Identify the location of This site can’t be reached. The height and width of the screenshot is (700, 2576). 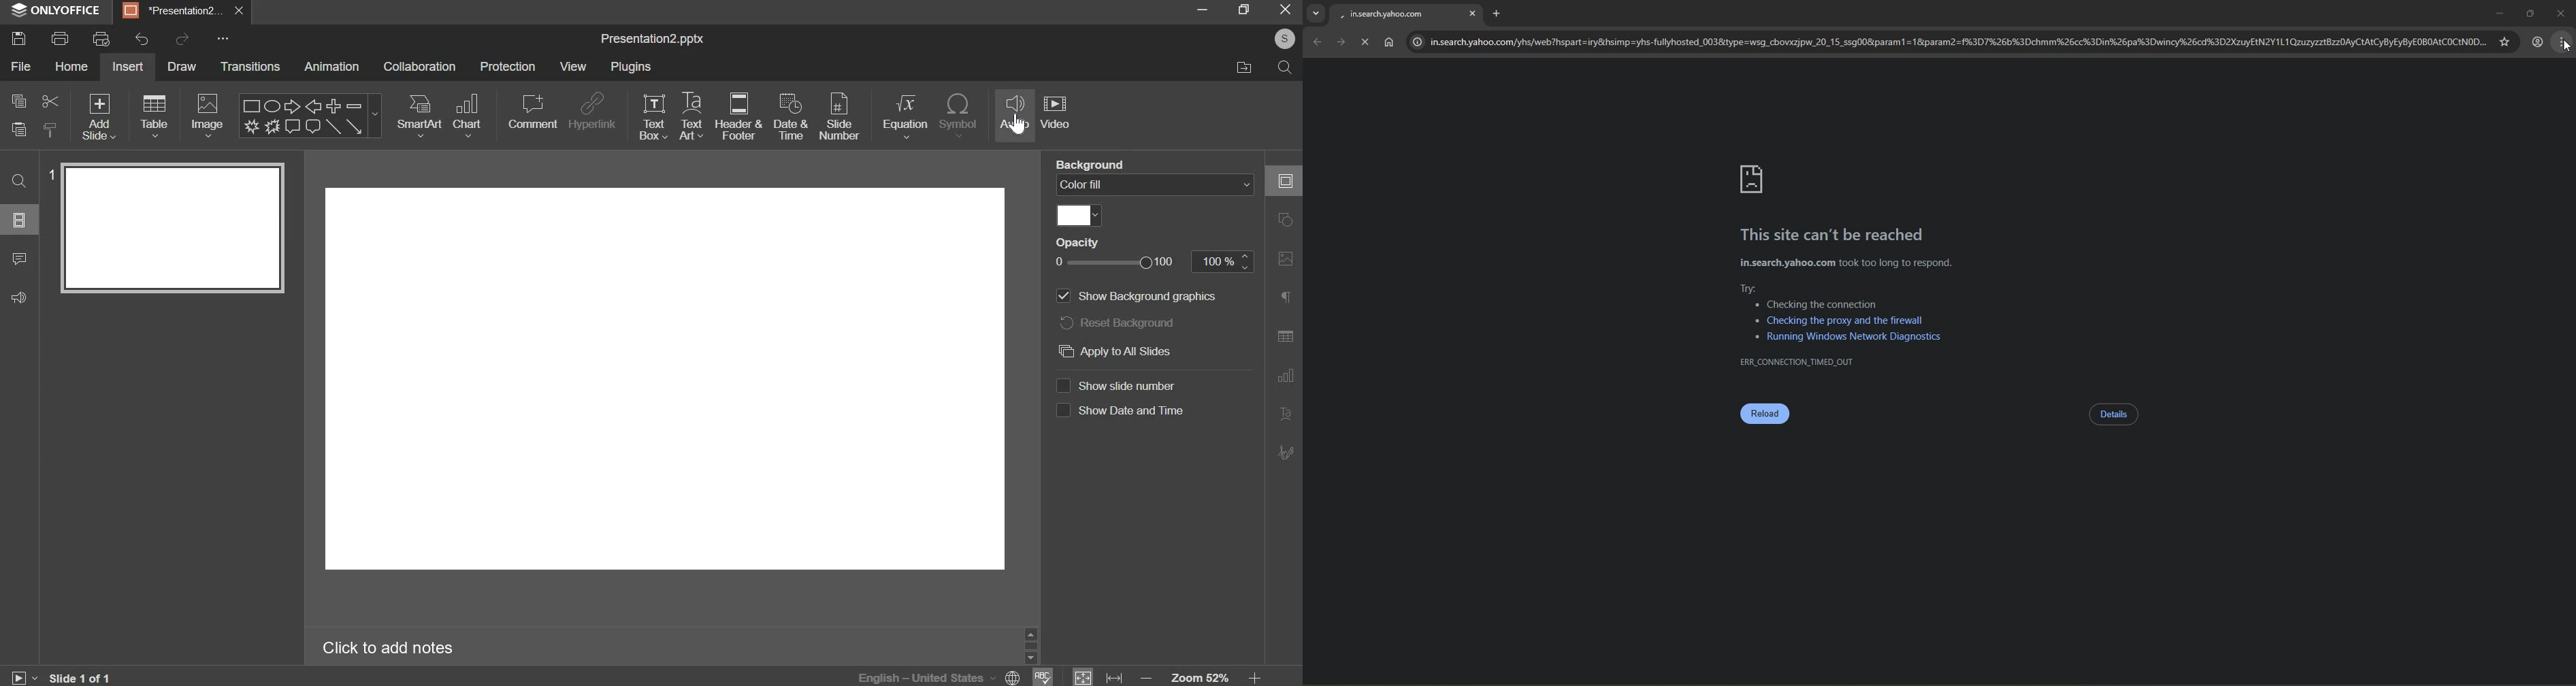
(1835, 236).